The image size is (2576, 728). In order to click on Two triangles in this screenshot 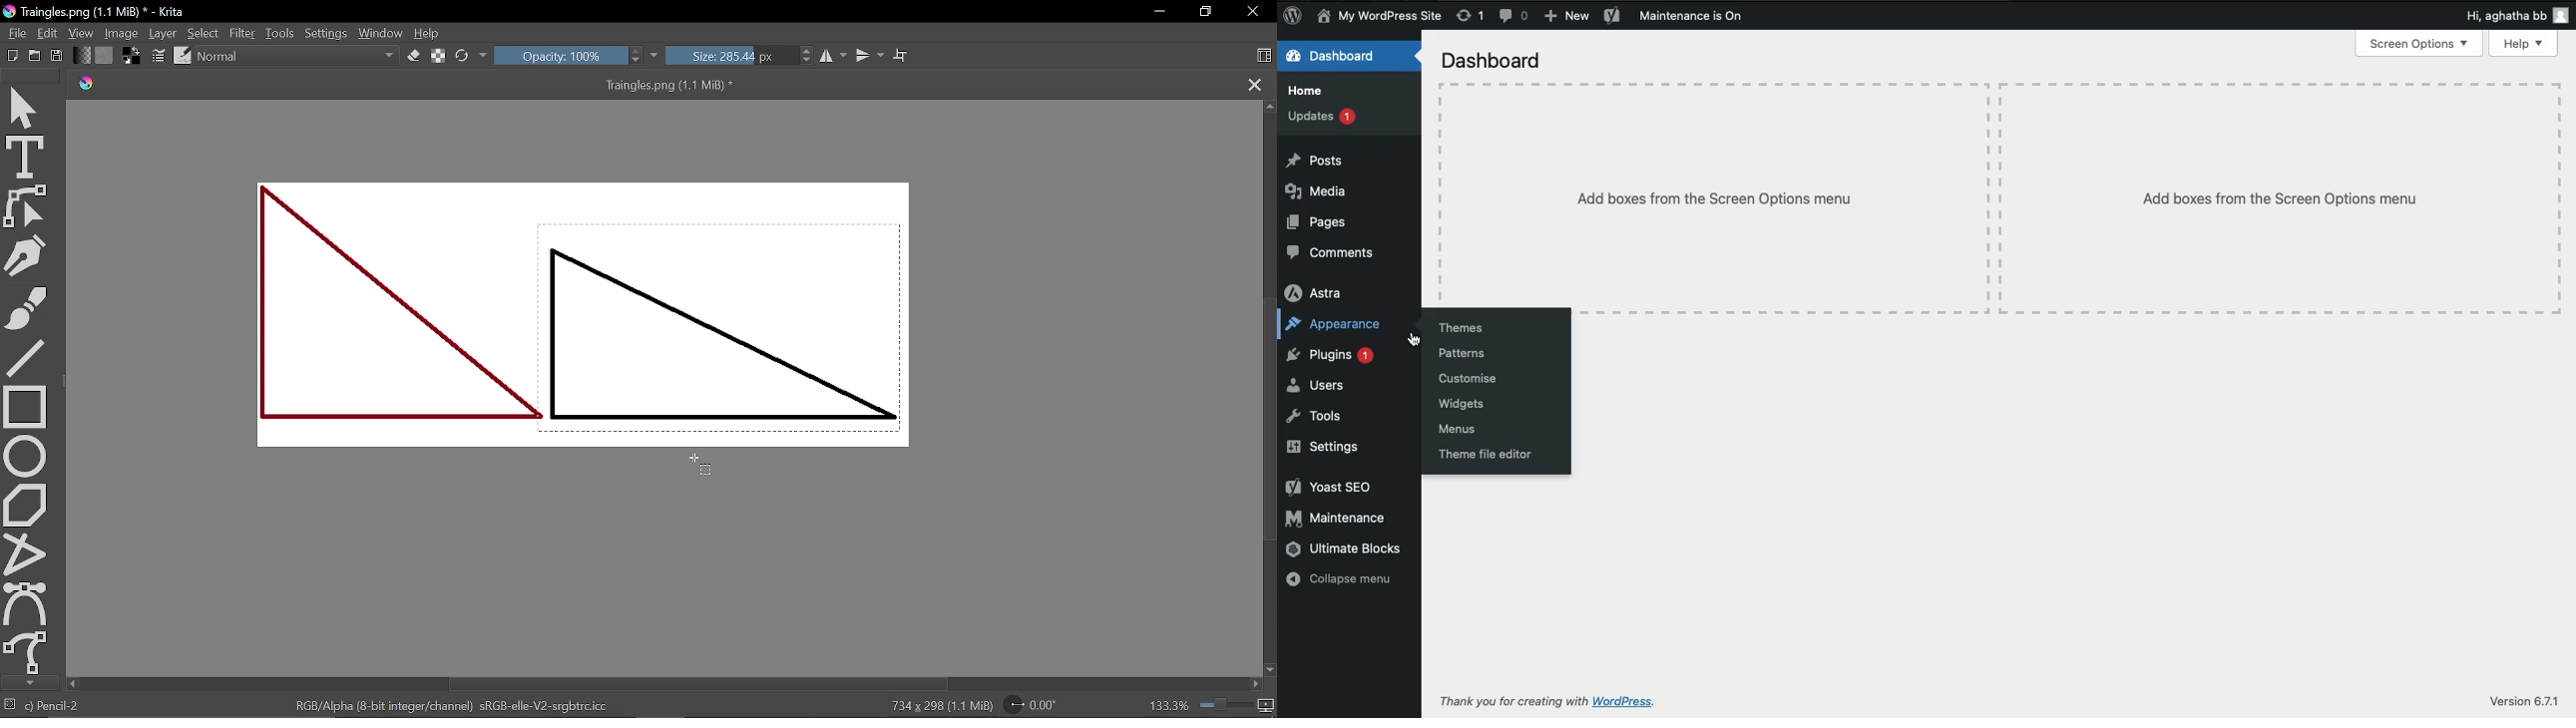, I will do `click(579, 316)`.